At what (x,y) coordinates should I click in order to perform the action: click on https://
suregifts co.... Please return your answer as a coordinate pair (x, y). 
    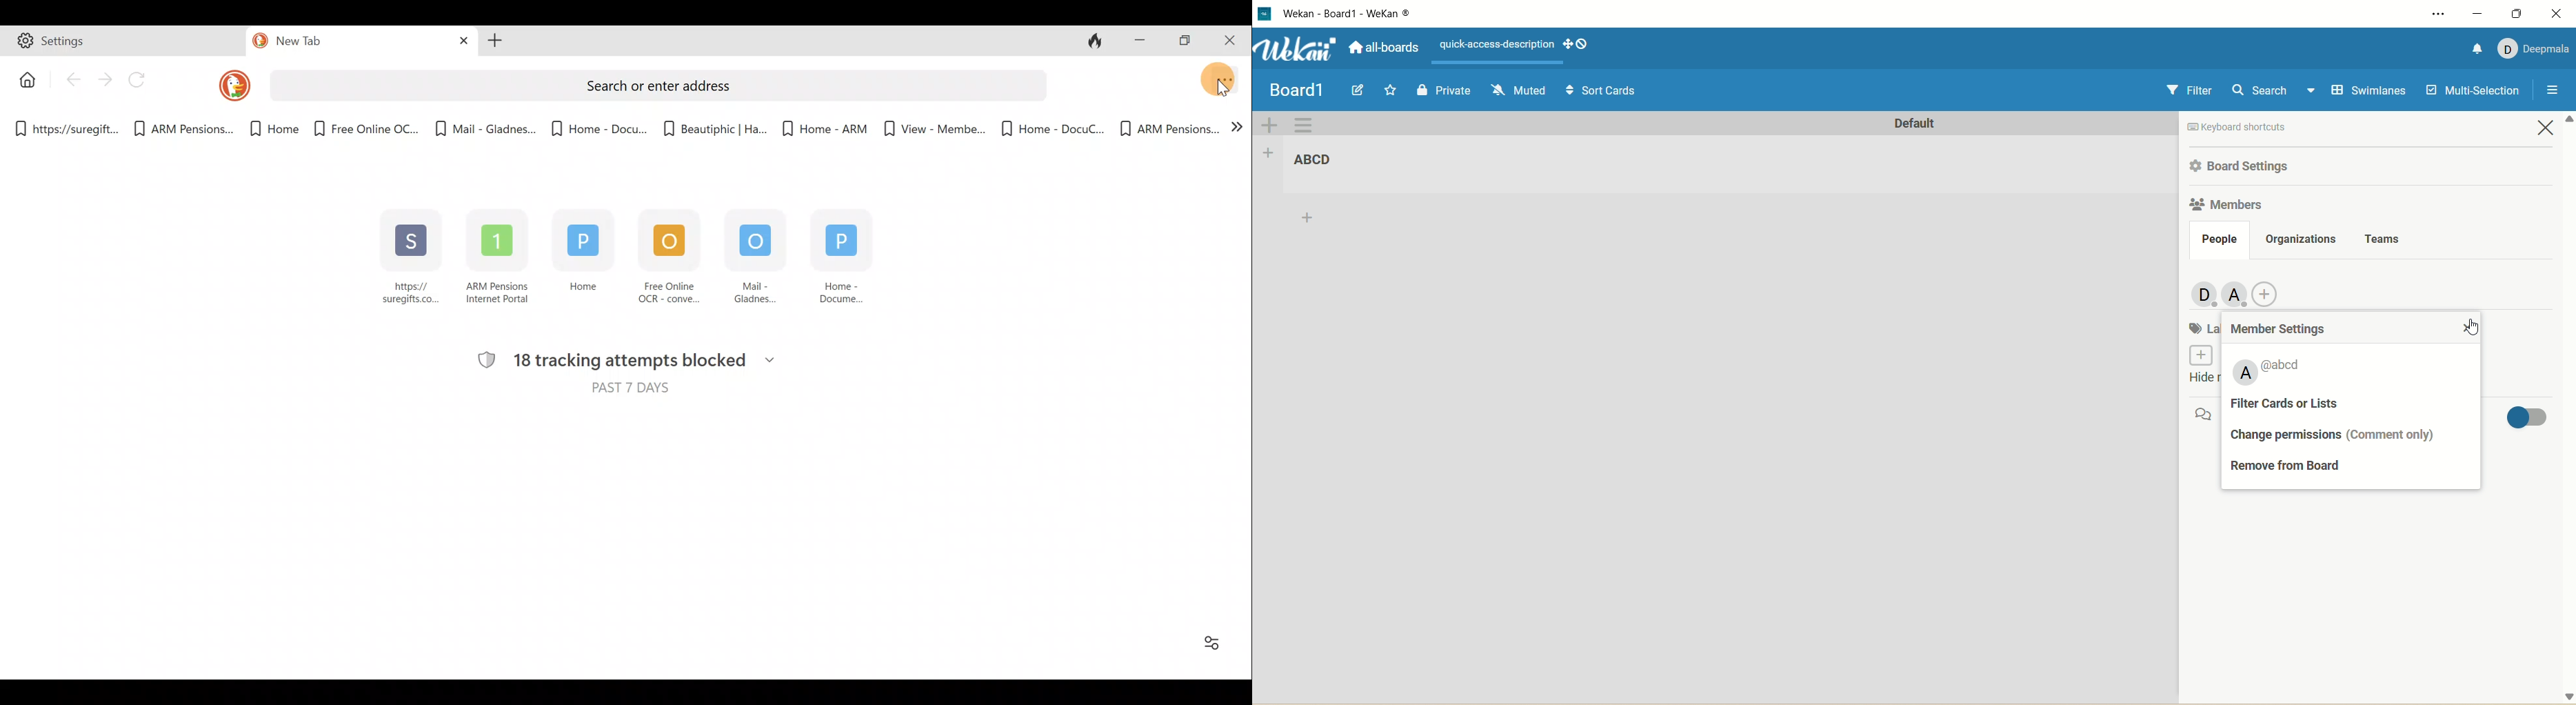
    Looking at the image, I should click on (412, 259).